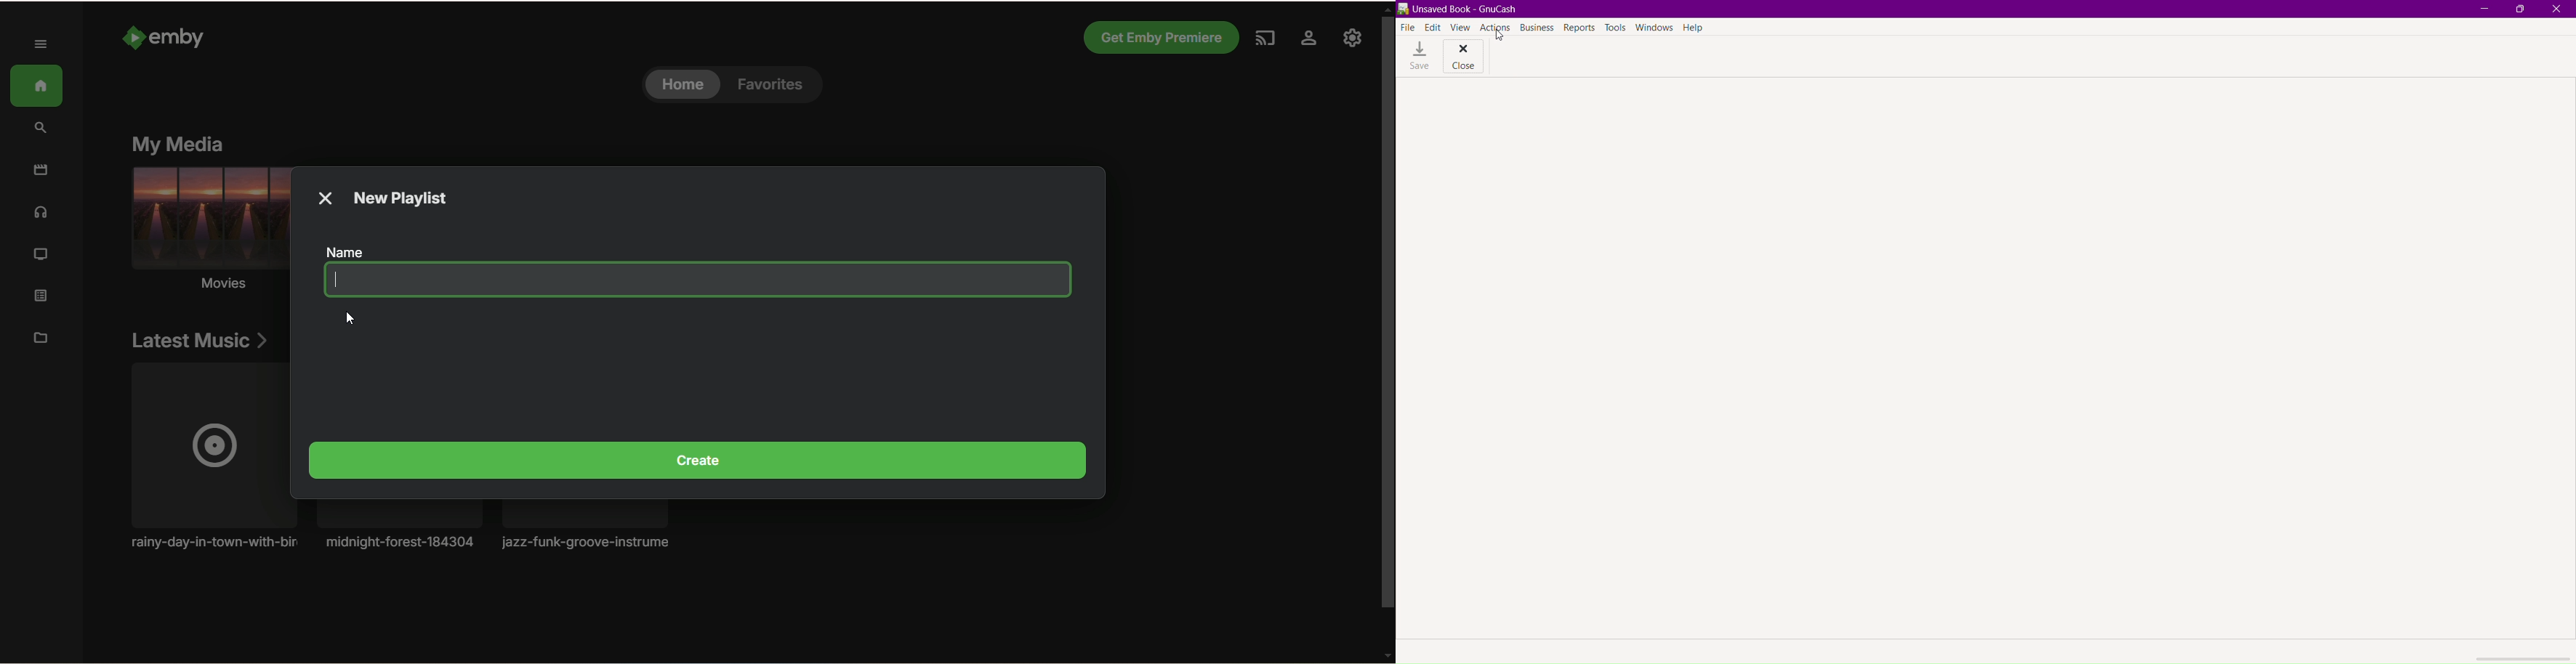 The width and height of the screenshot is (2576, 672). I want to click on View, so click(1461, 27).